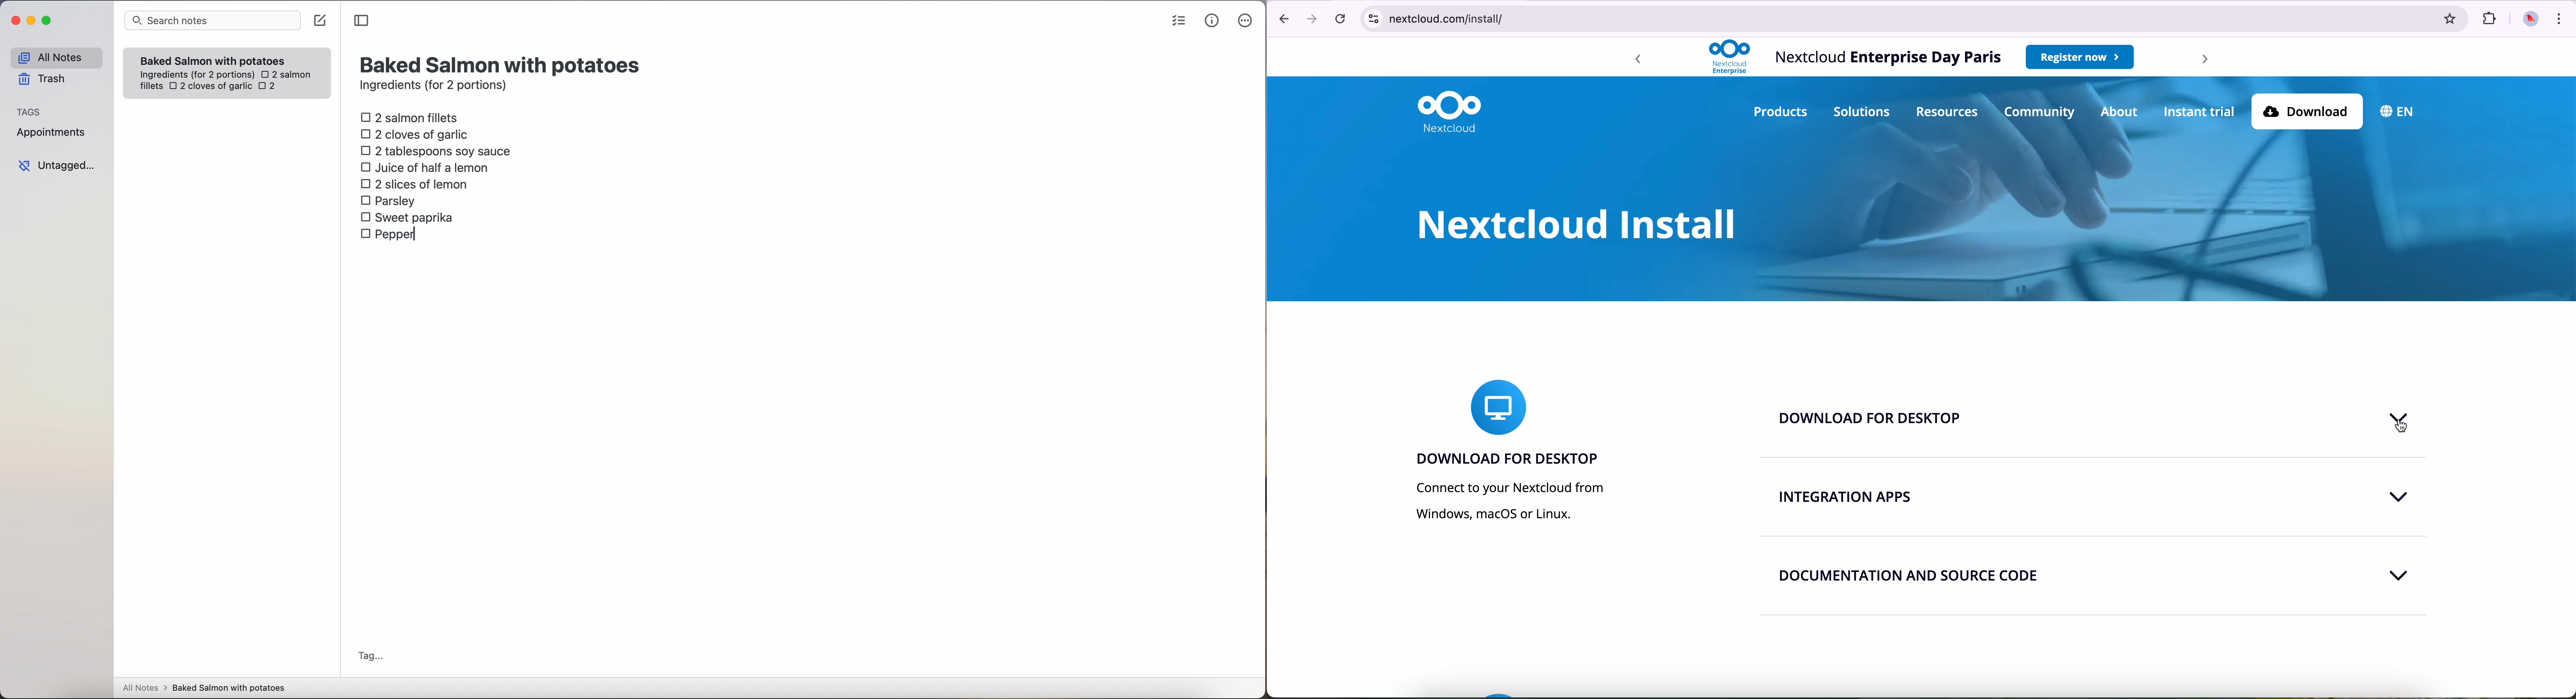  I want to click on all notes > baked Salmon with potatoes, so click(204, 687).